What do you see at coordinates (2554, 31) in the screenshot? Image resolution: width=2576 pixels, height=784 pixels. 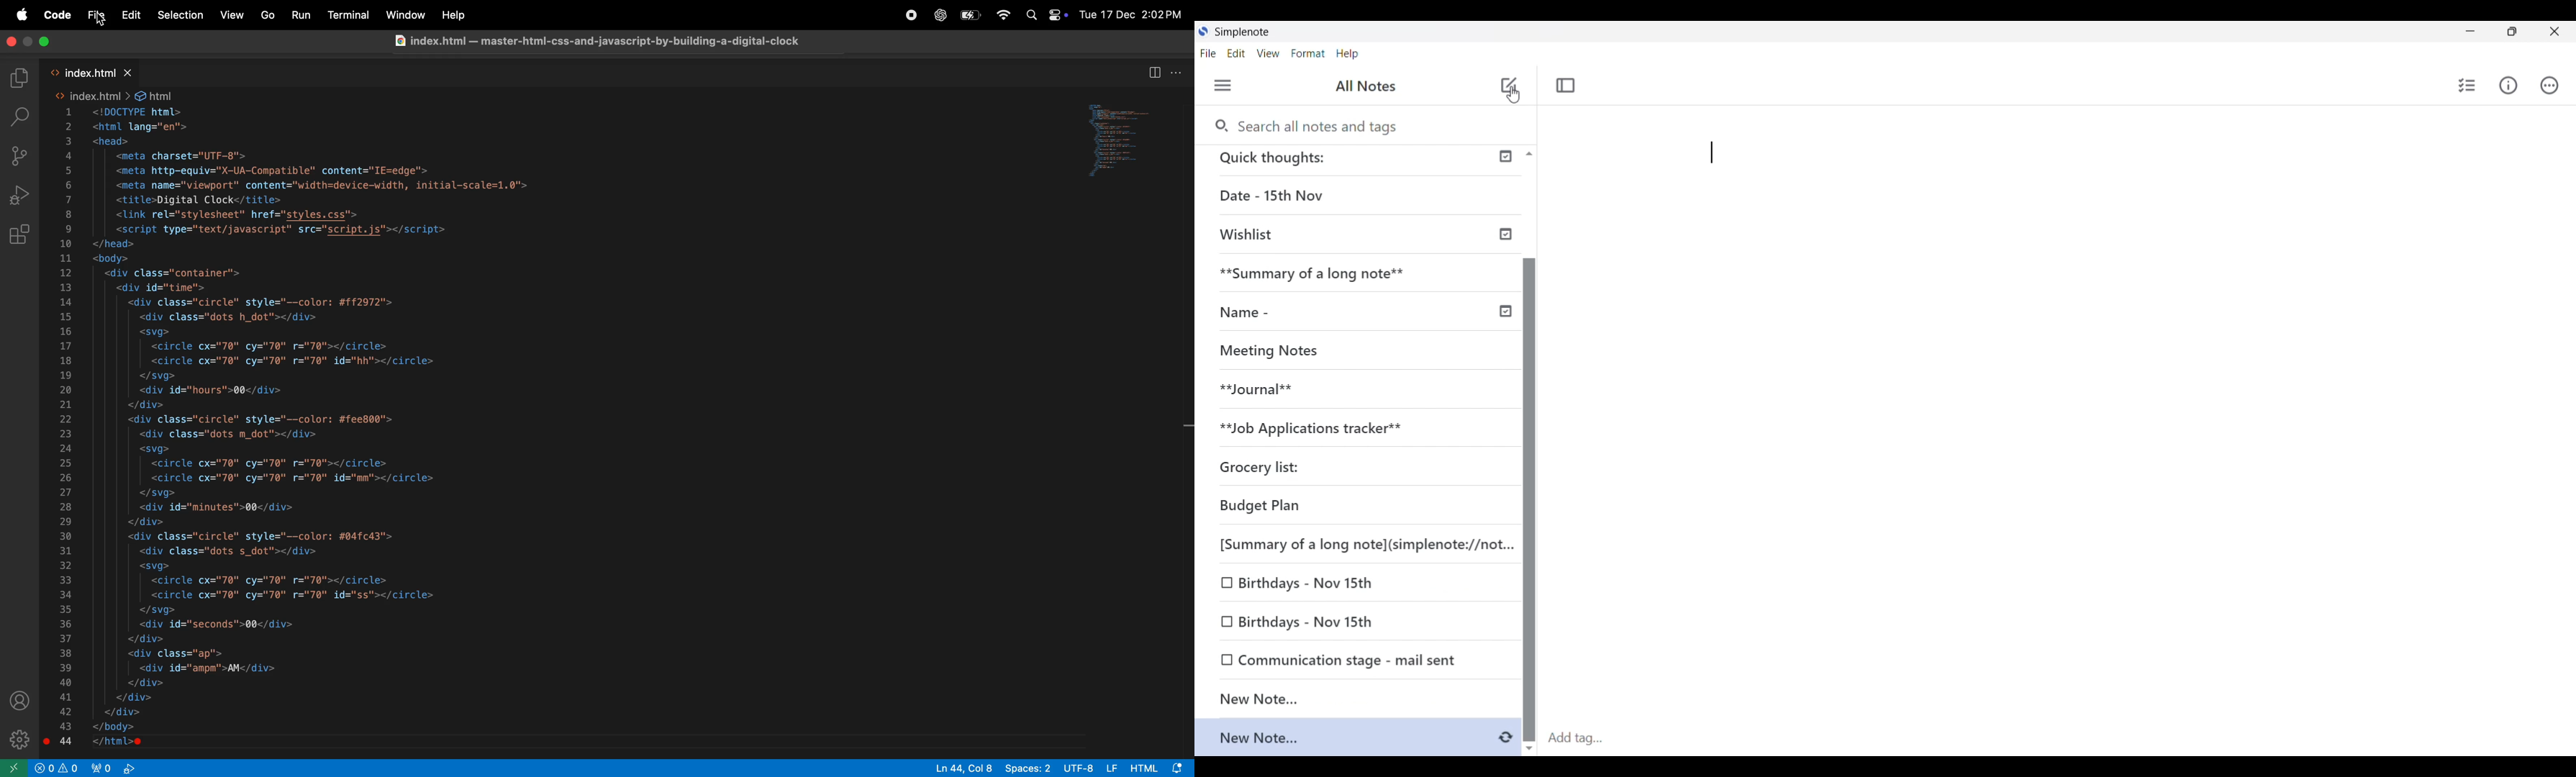 I see `Close interface` at bounding box center [2554, 31].